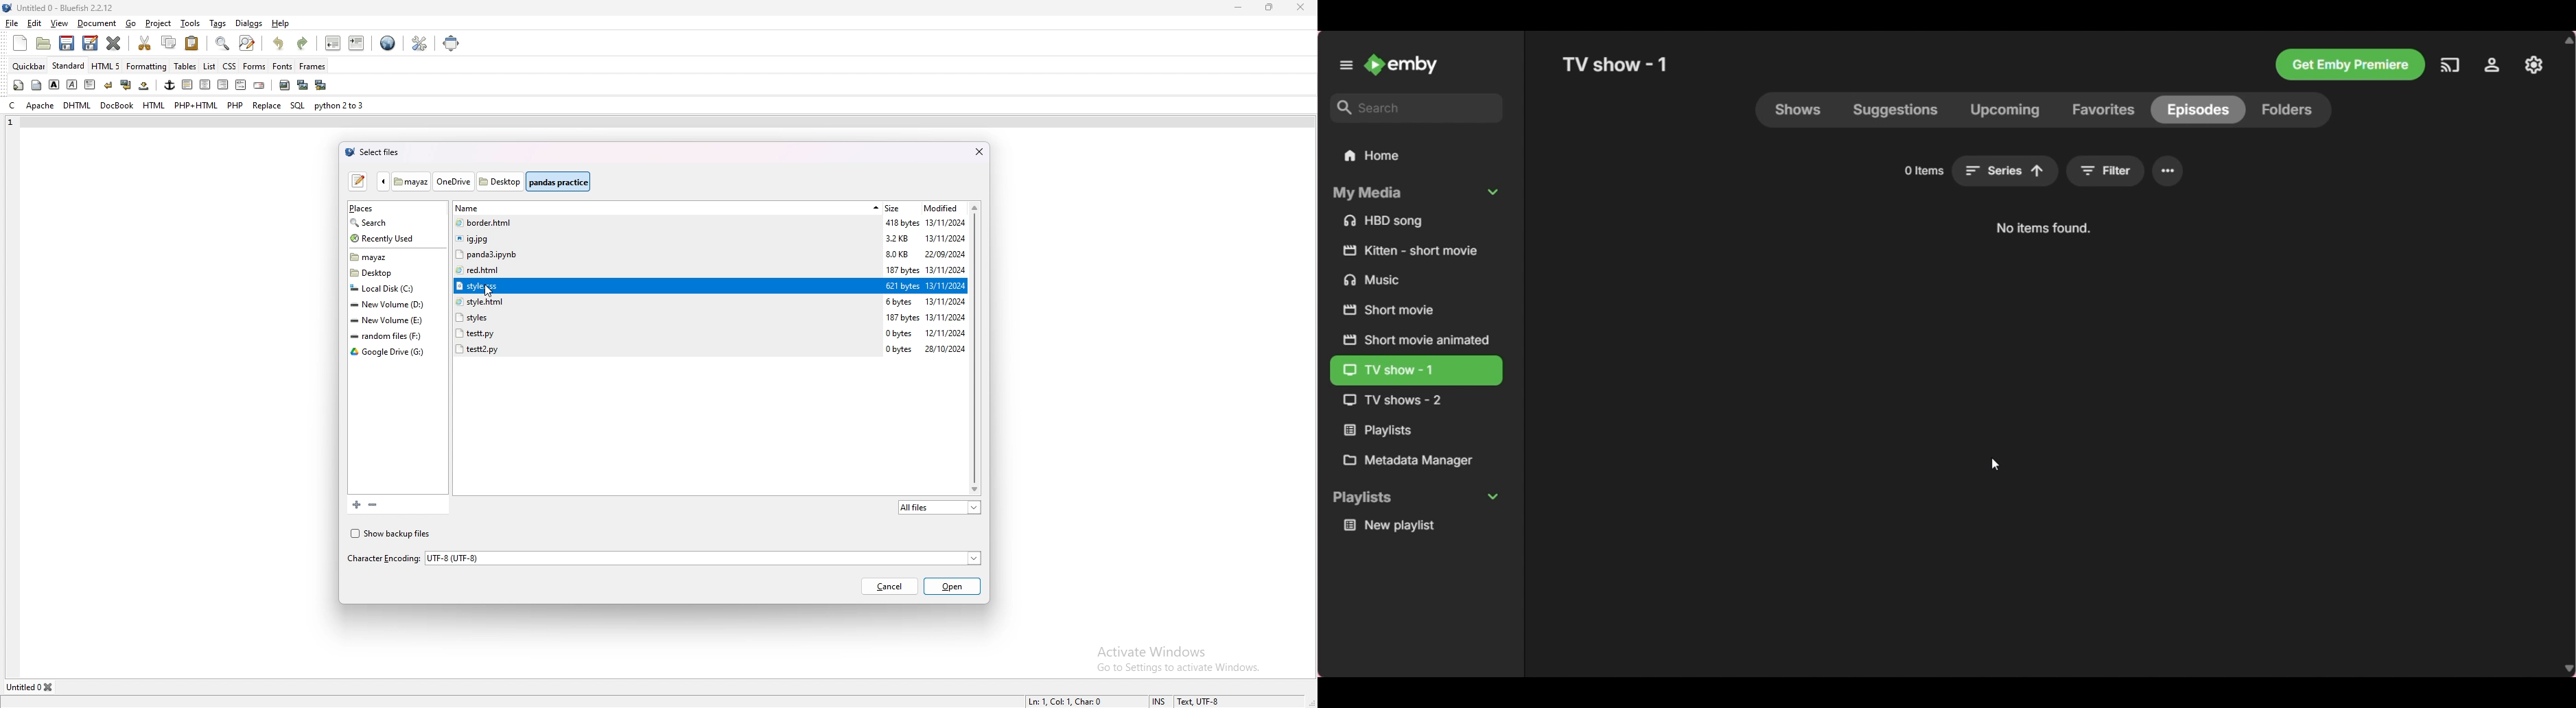  I want to click on indent, so click(358, 43).